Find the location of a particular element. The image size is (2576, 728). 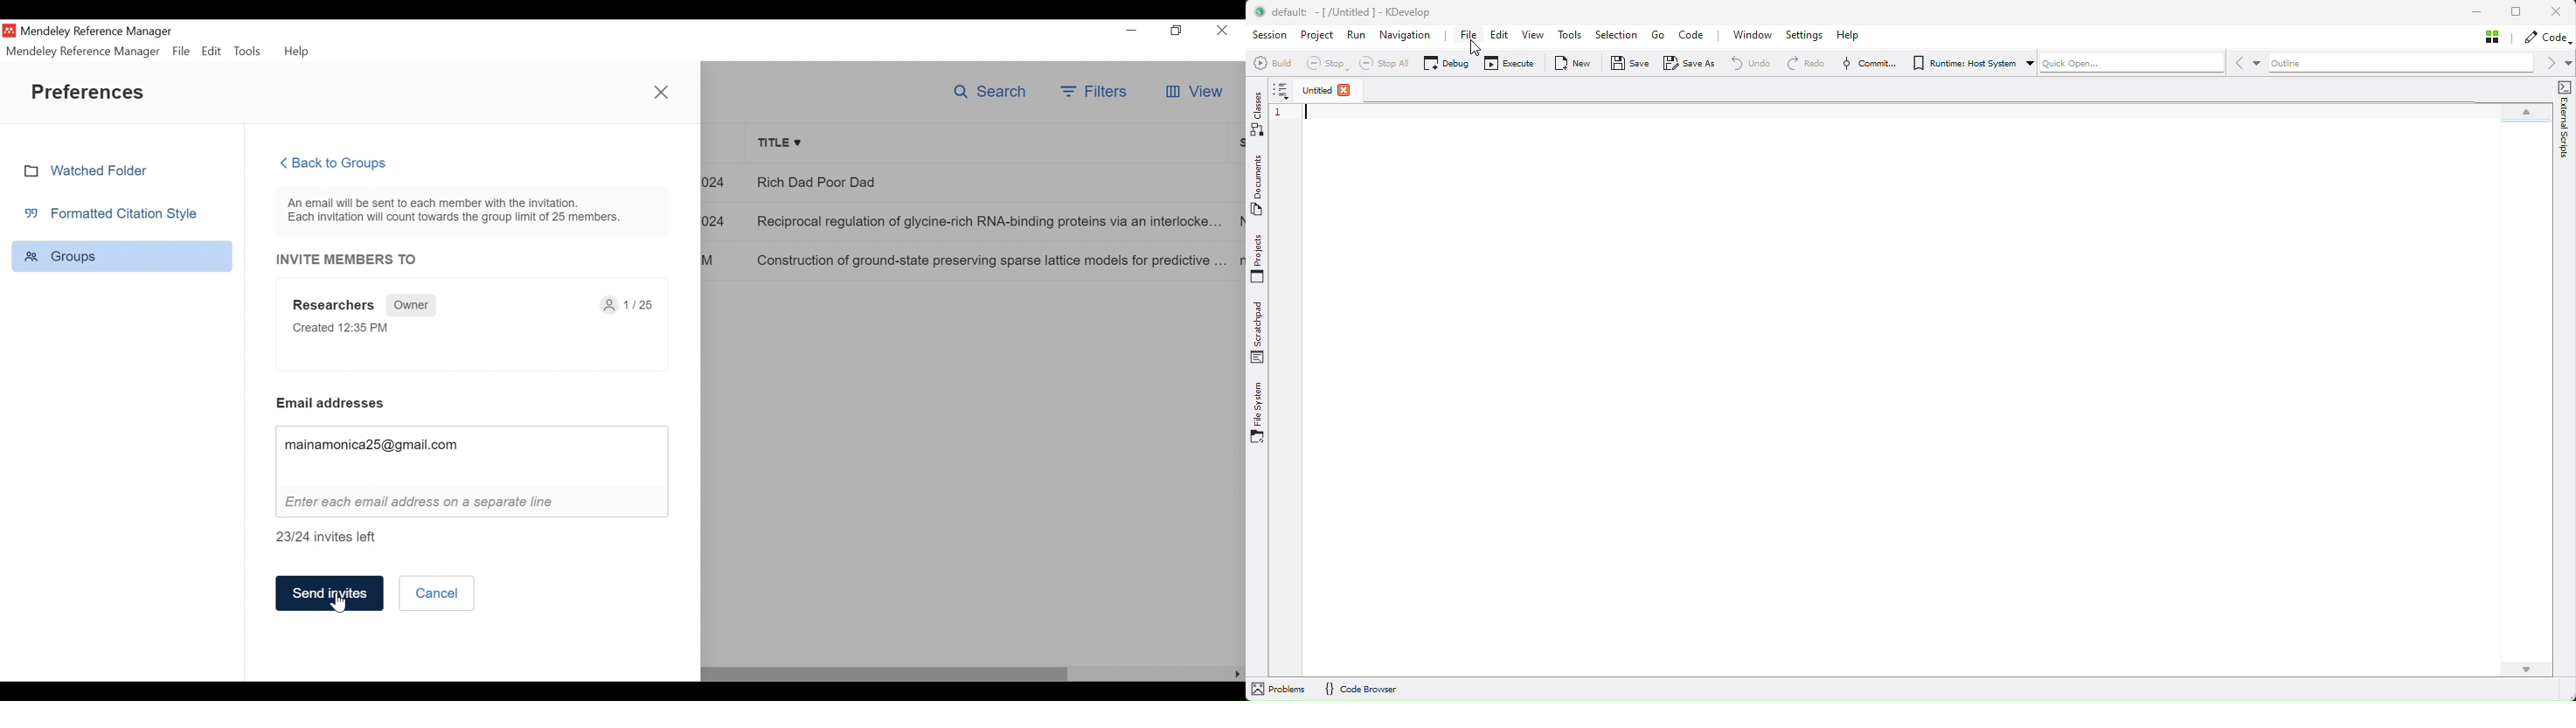

Back to Groups is located at coordinates (342, 163).